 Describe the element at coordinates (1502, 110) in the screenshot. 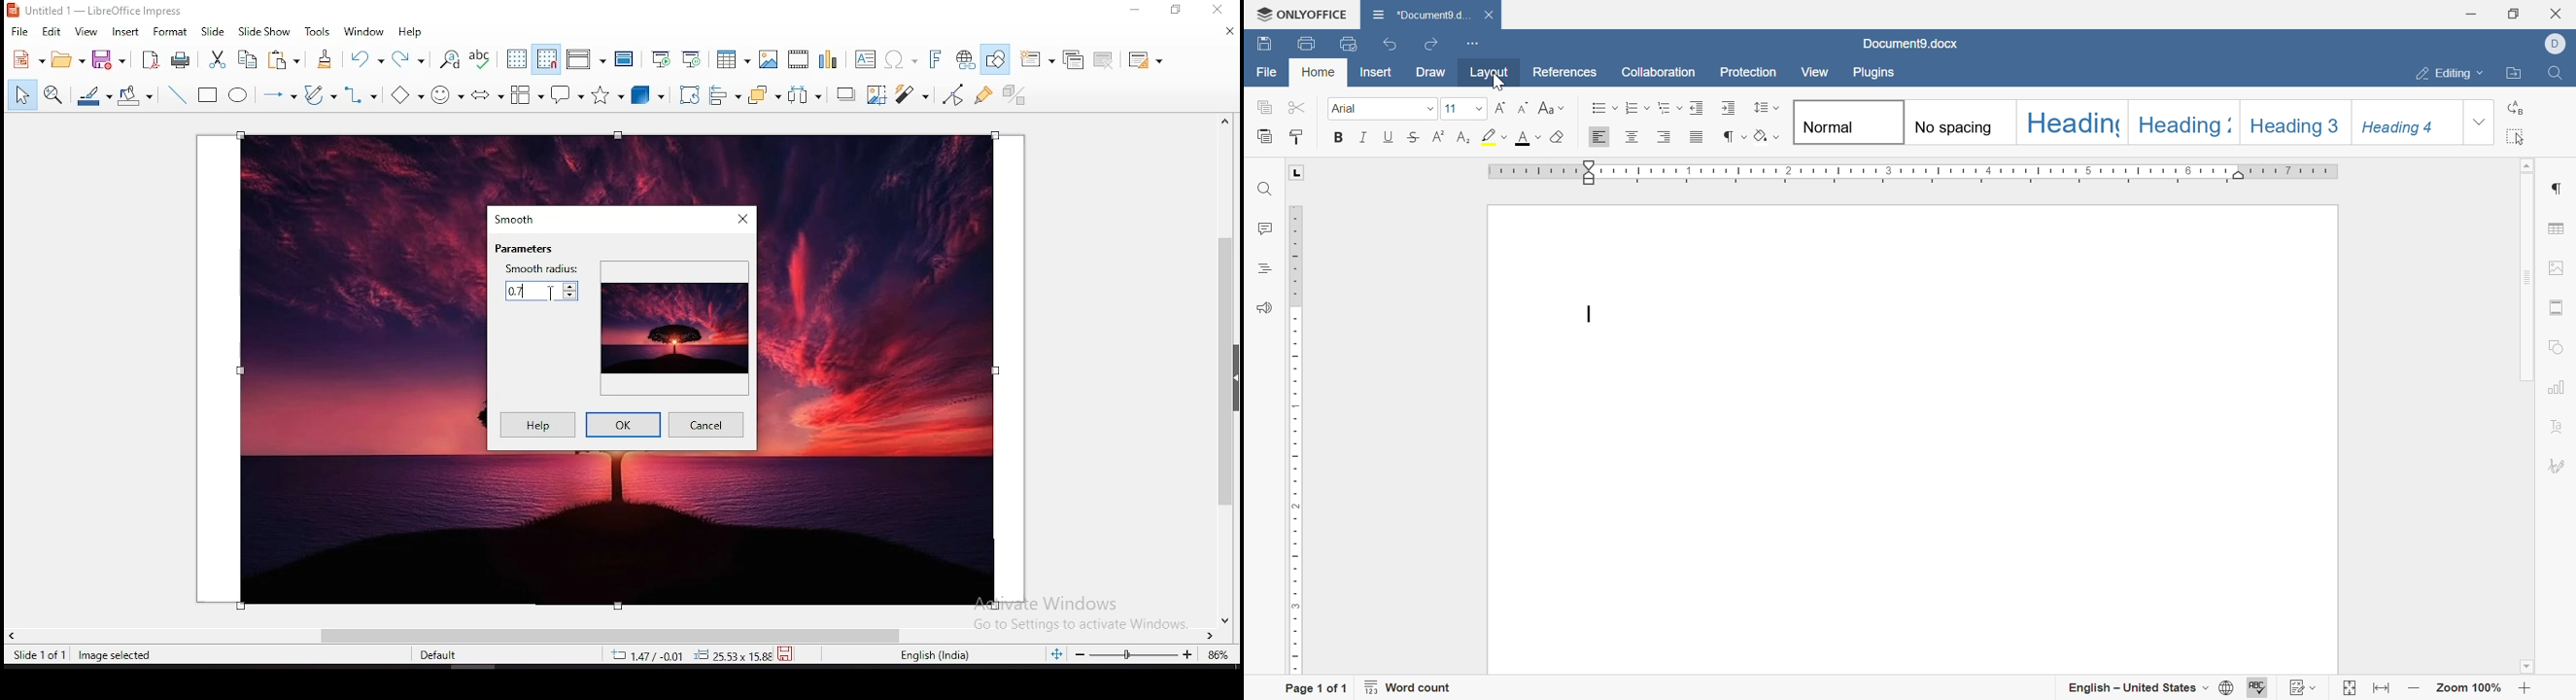

I see `increment font size` at that location.